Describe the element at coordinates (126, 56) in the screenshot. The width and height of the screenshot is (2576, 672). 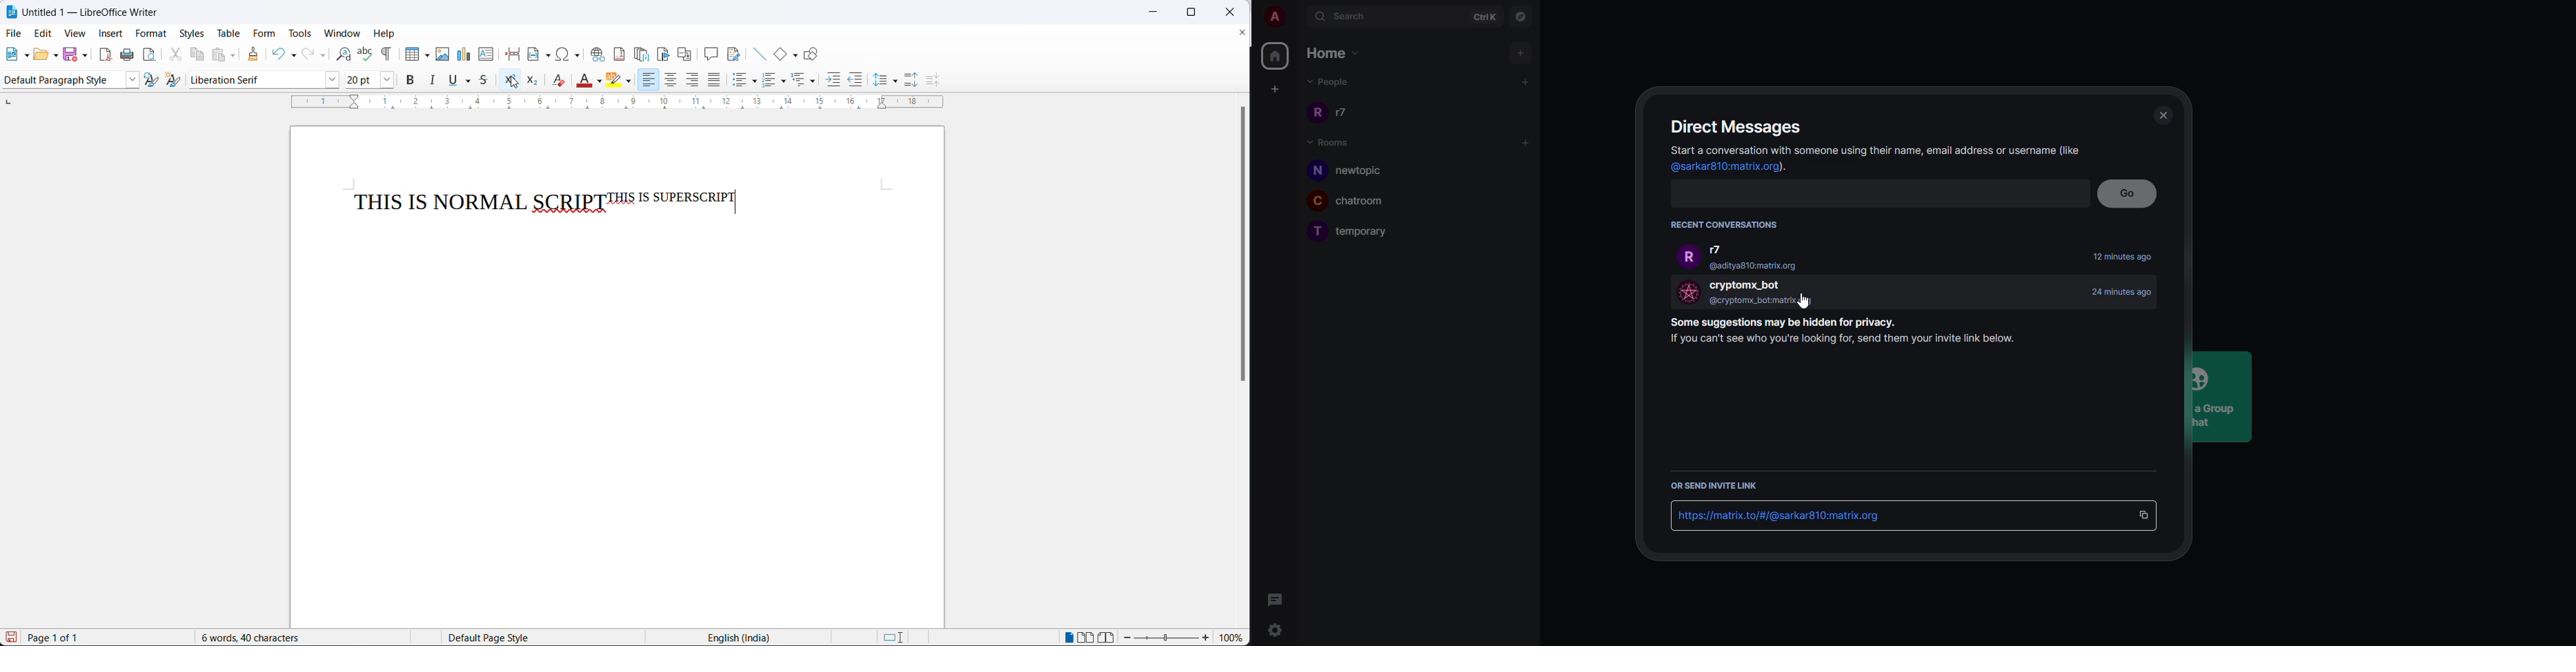
I see `print` at that location.